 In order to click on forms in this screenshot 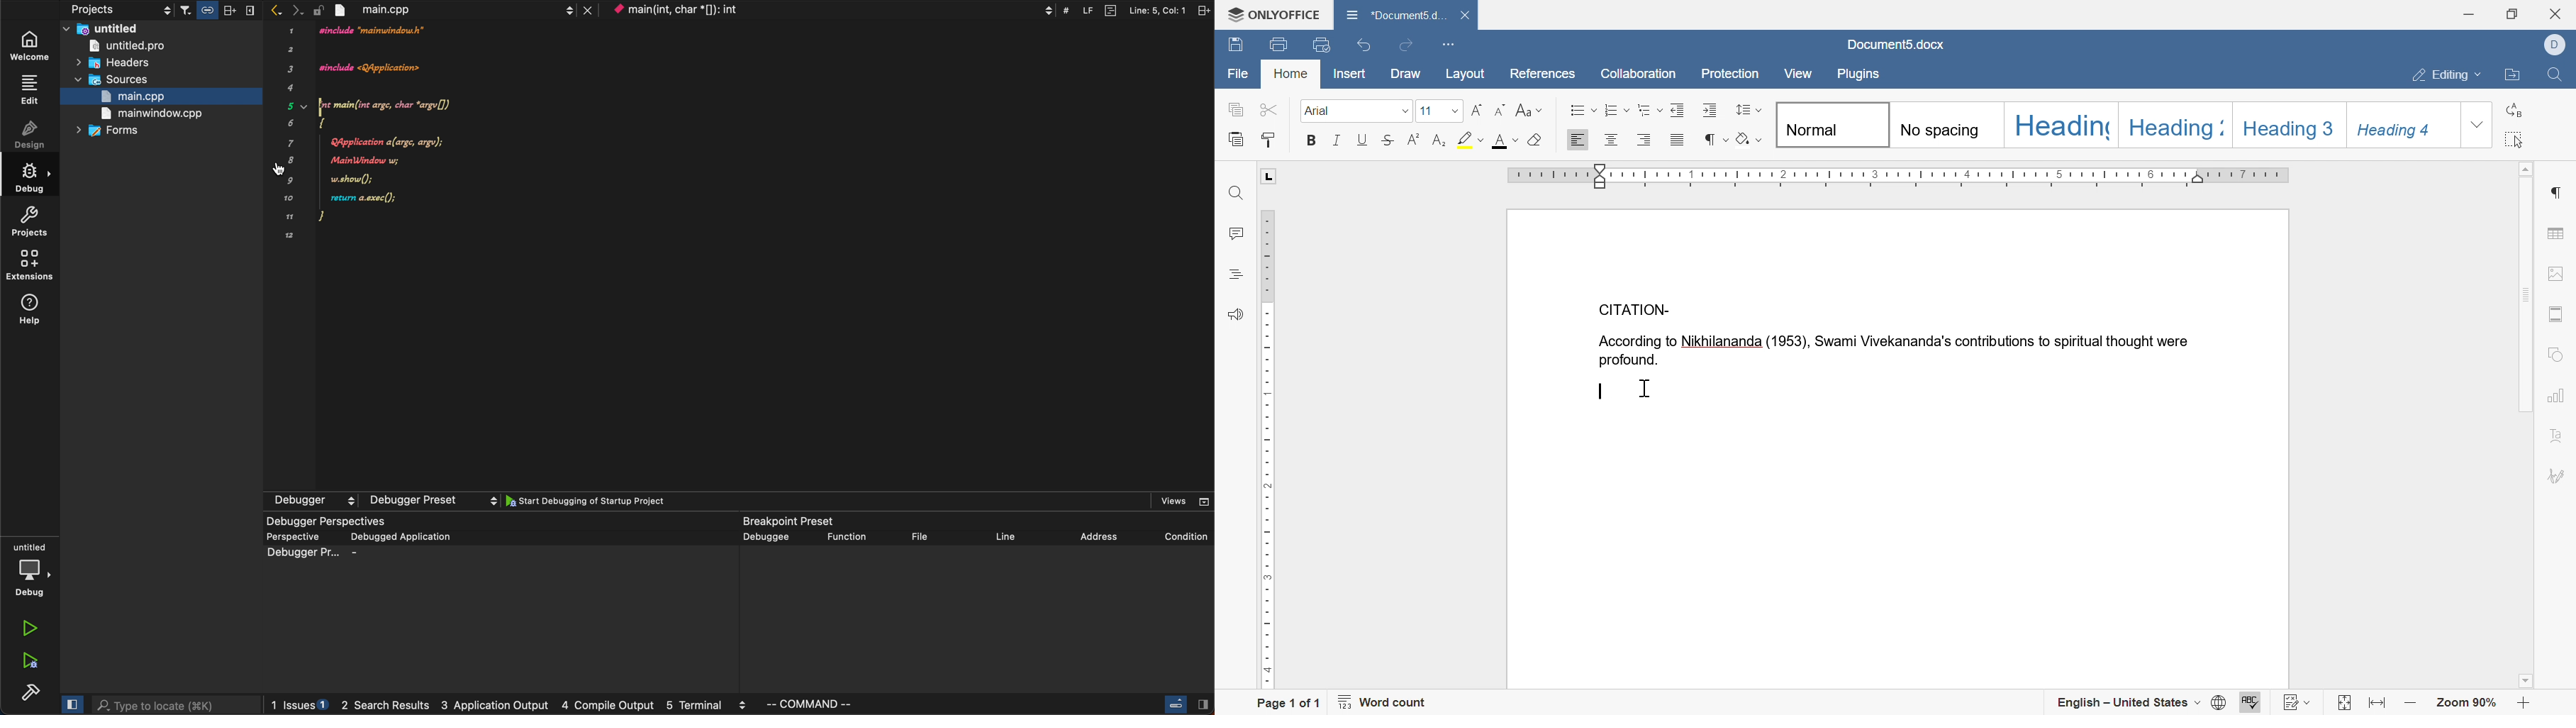, I will do `click(123, 132)`.